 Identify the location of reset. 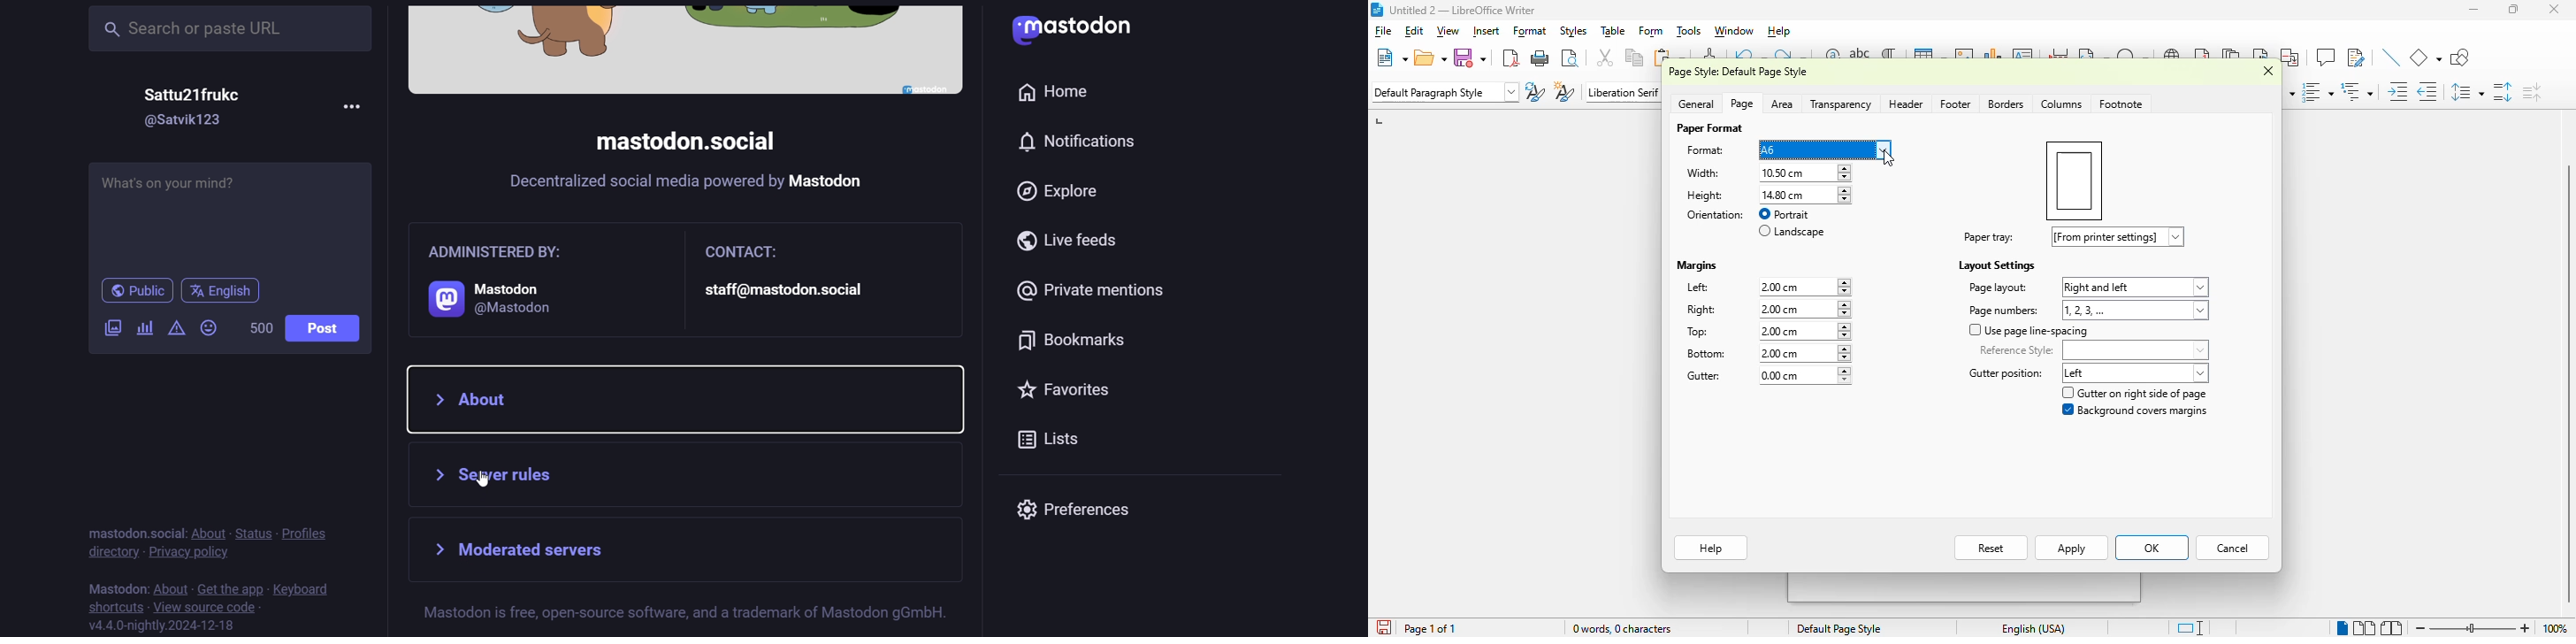
(1991, 548).